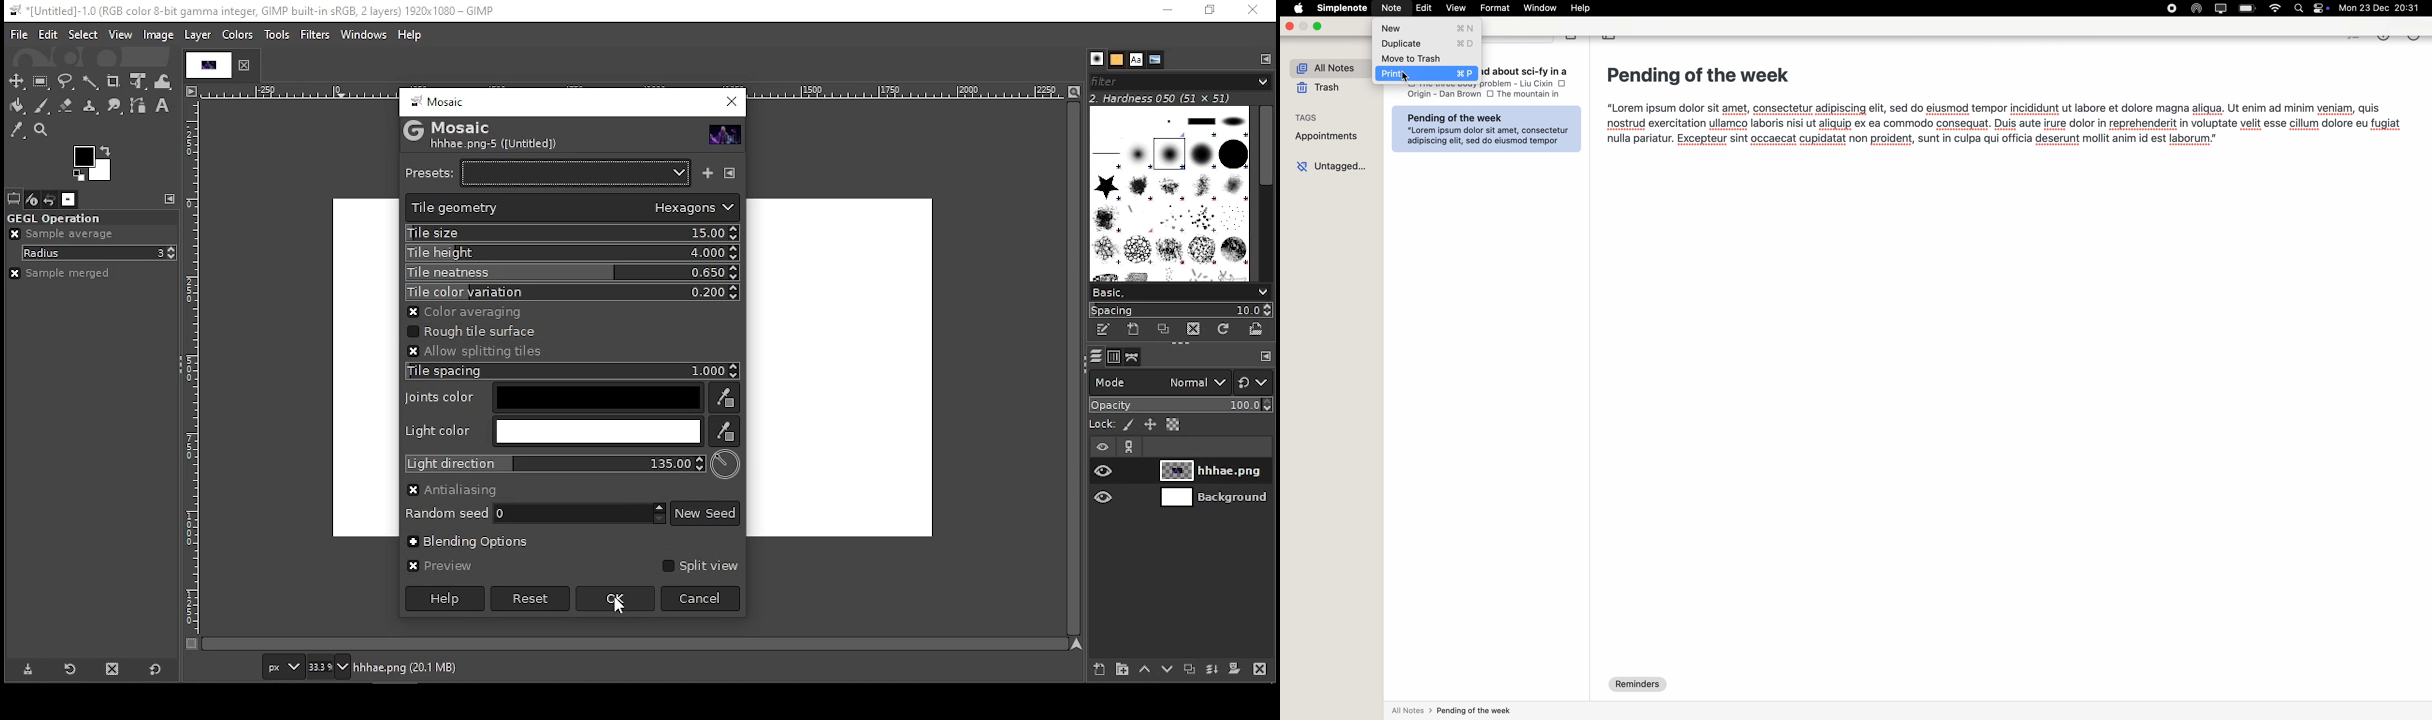 The width and height of the screenshot is (2436, 728). I want to click on refresh brushes, so click(1223, 331).